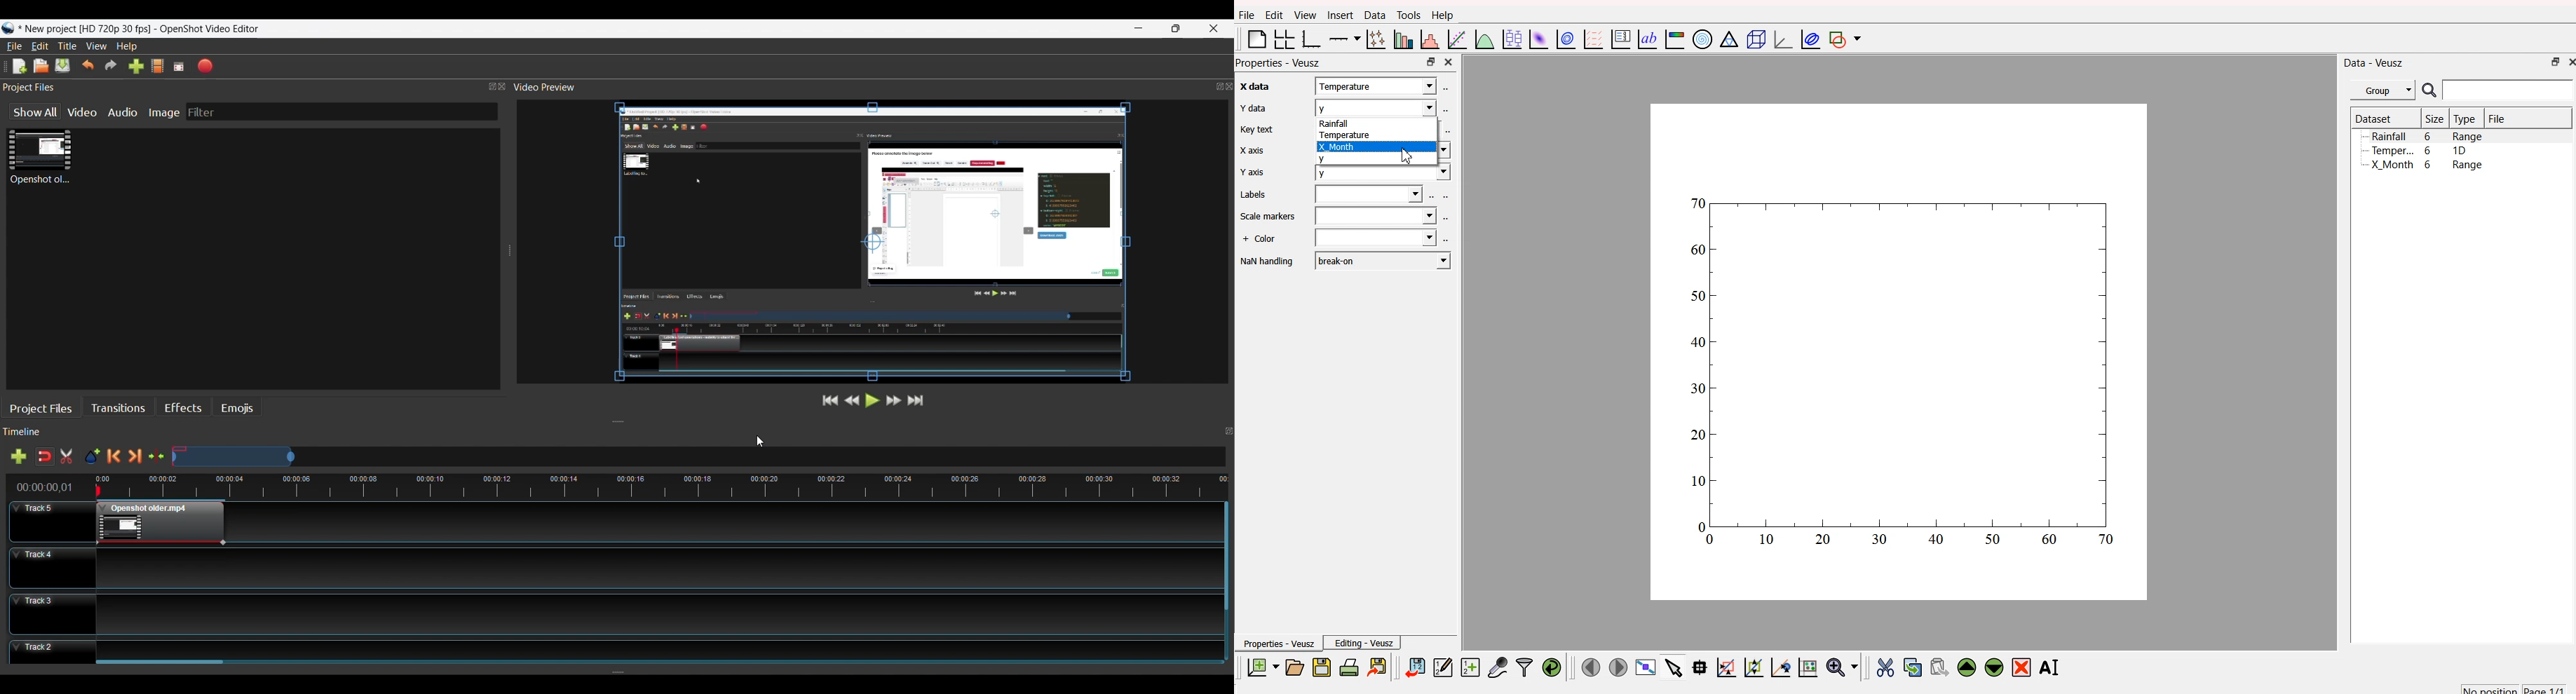 The width and height of the screenshot is (2576, 700). Describe the element at coordinates (917, 401) in the screenshot. I see `Jump to the End` at that location.